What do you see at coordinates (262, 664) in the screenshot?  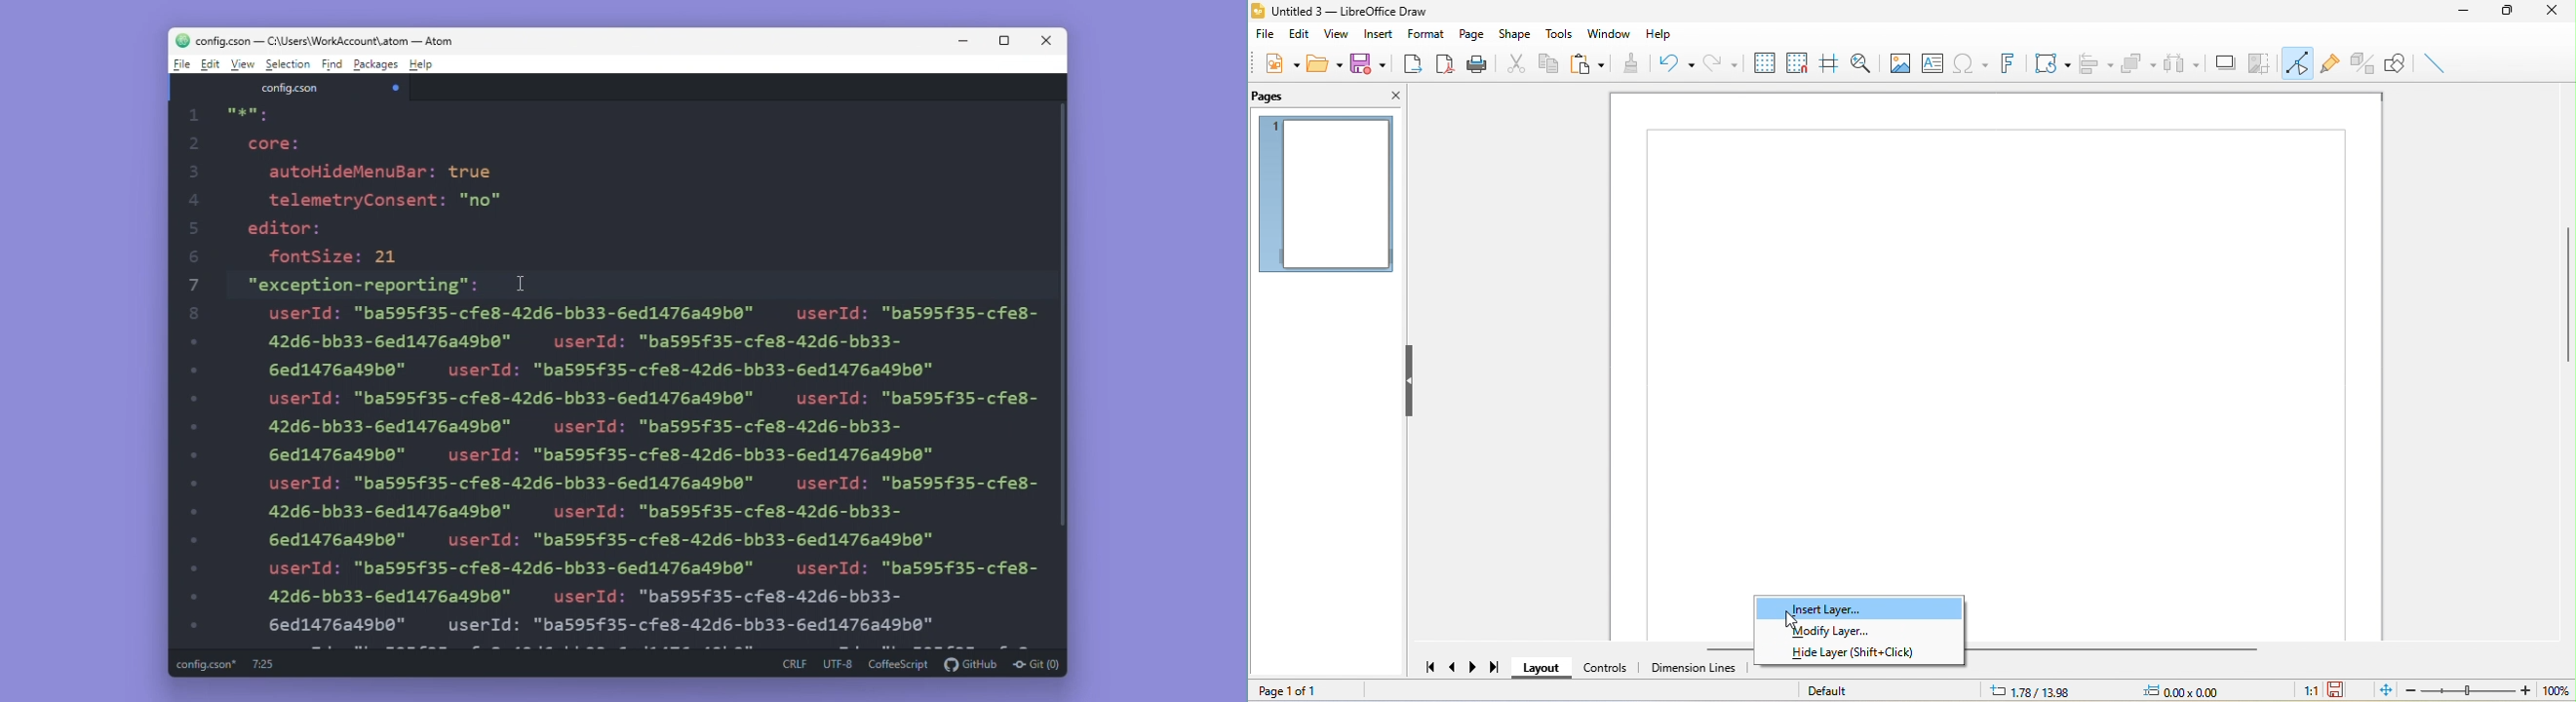 I see `7:25` at bounding box center [262, 664].